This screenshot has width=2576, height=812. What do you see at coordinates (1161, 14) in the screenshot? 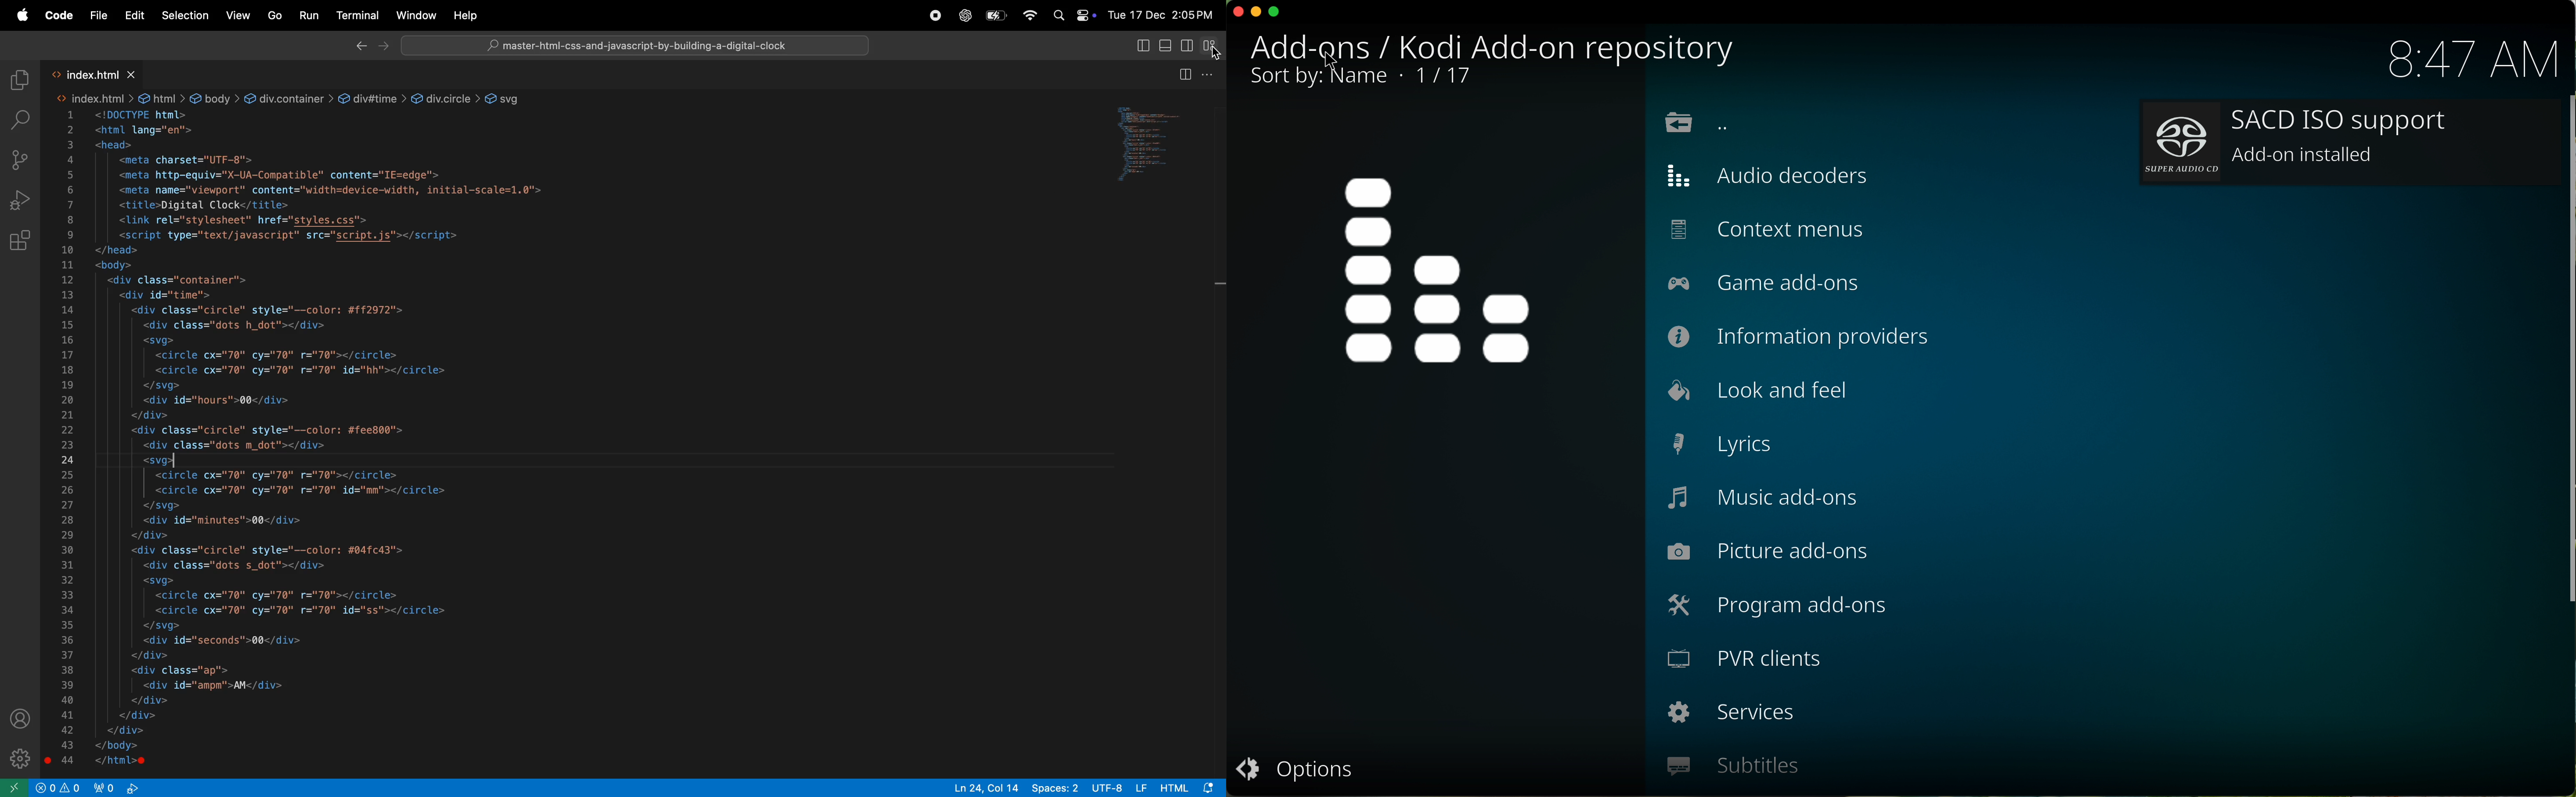
I see `Tue 17 Dec 2:05 PM` at bounding box center [1161, 14].